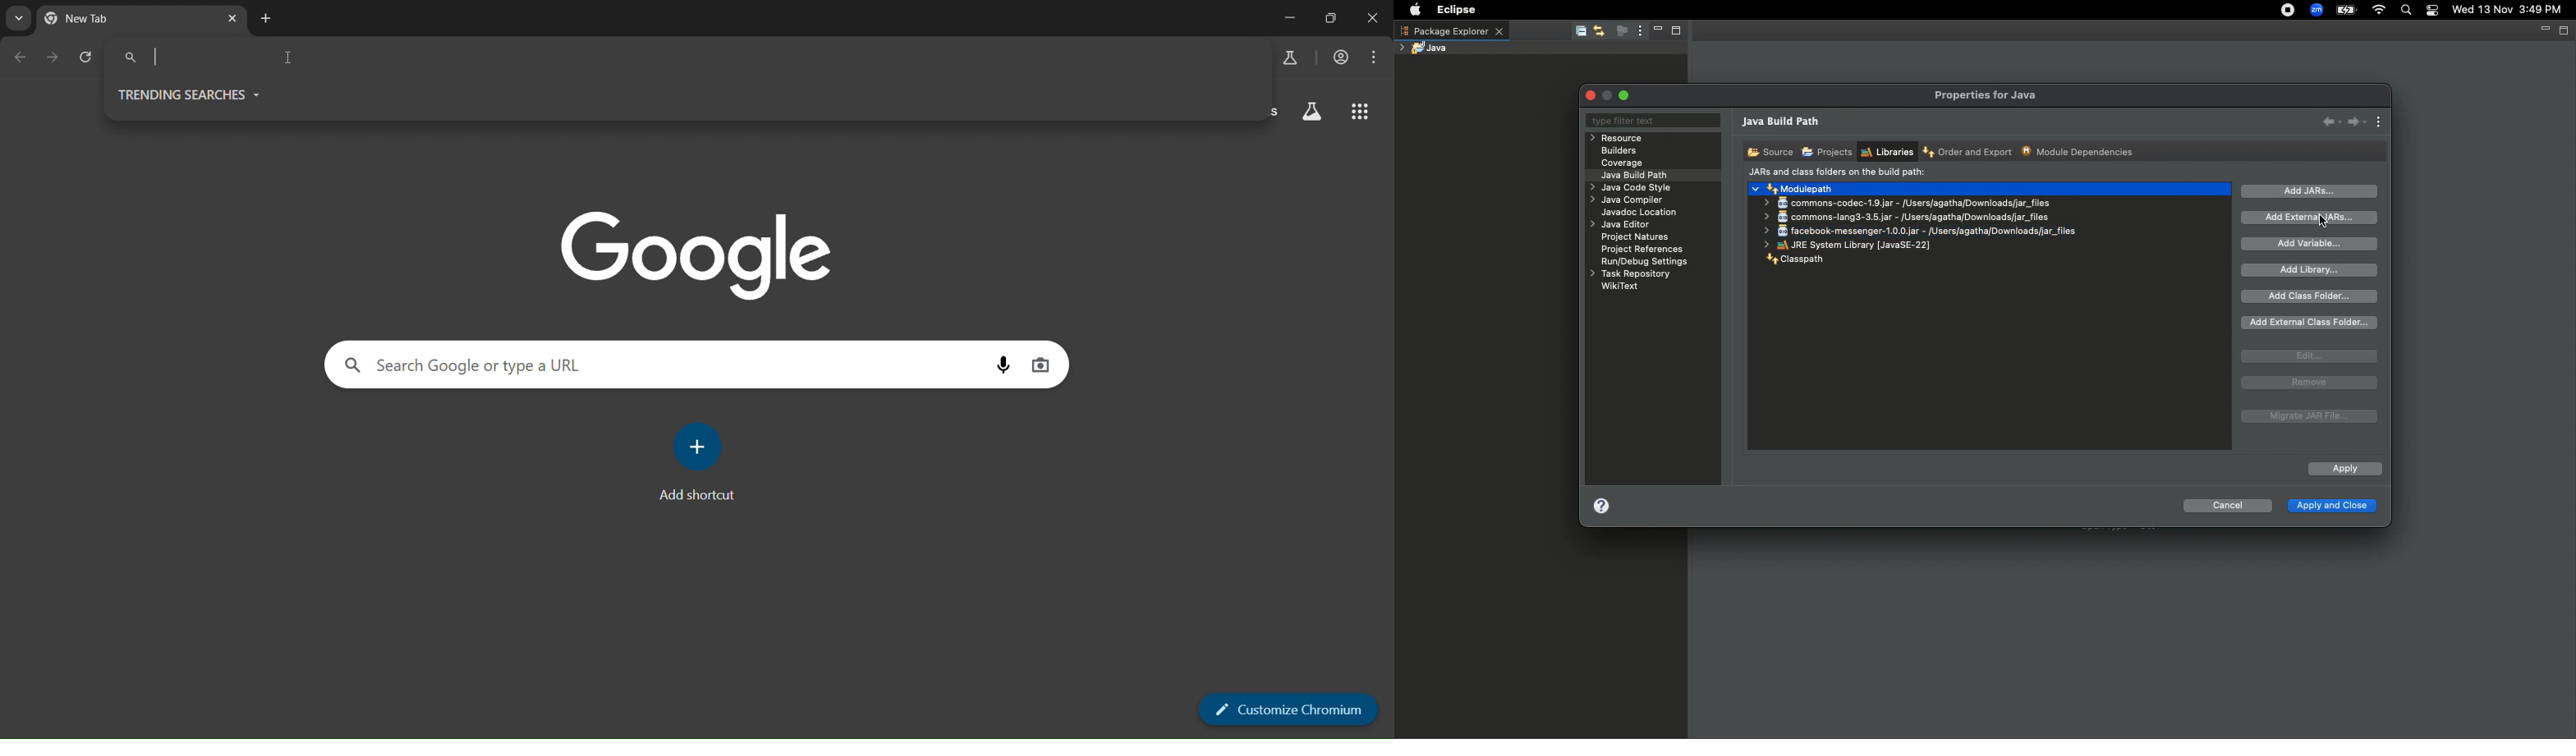 This screenshot has height=756, width=2576. I want to click on customize chromium, so click(1292, 709).